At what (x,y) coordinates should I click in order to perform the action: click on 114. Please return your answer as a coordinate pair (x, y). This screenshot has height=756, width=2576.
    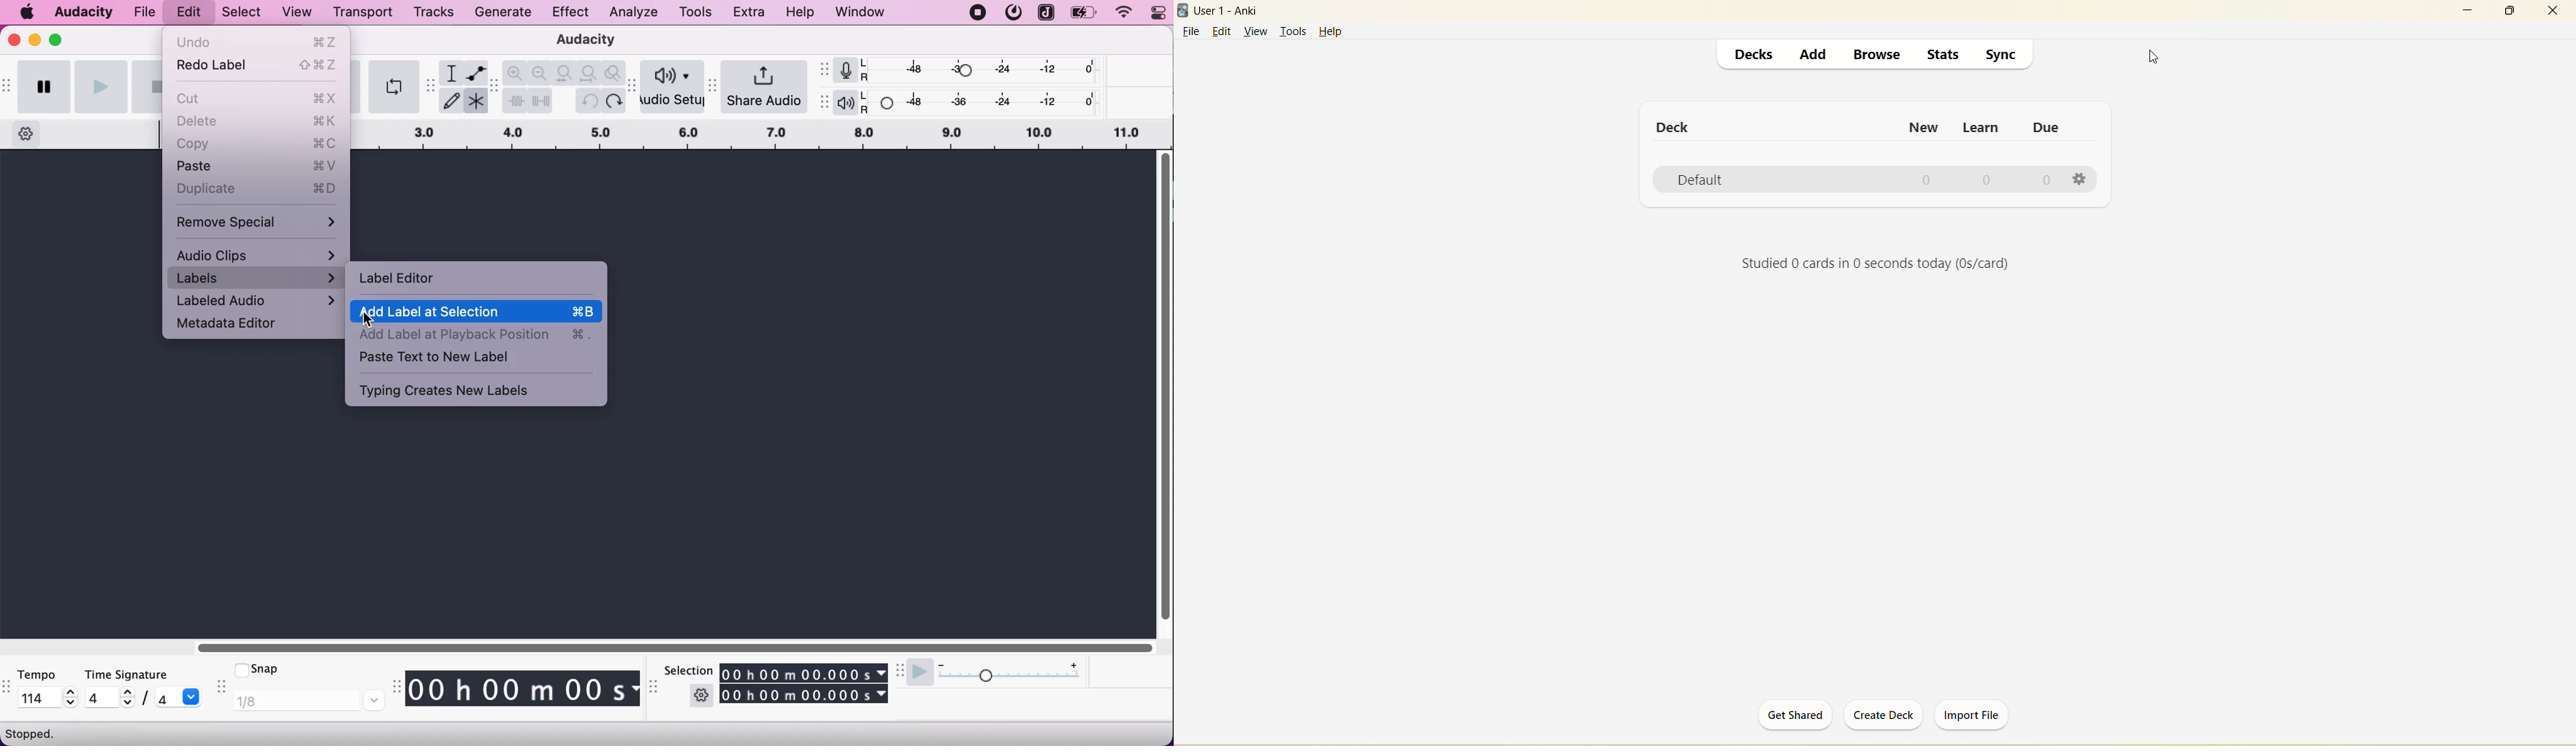
    Looking at the image, I should click on (37, 697).